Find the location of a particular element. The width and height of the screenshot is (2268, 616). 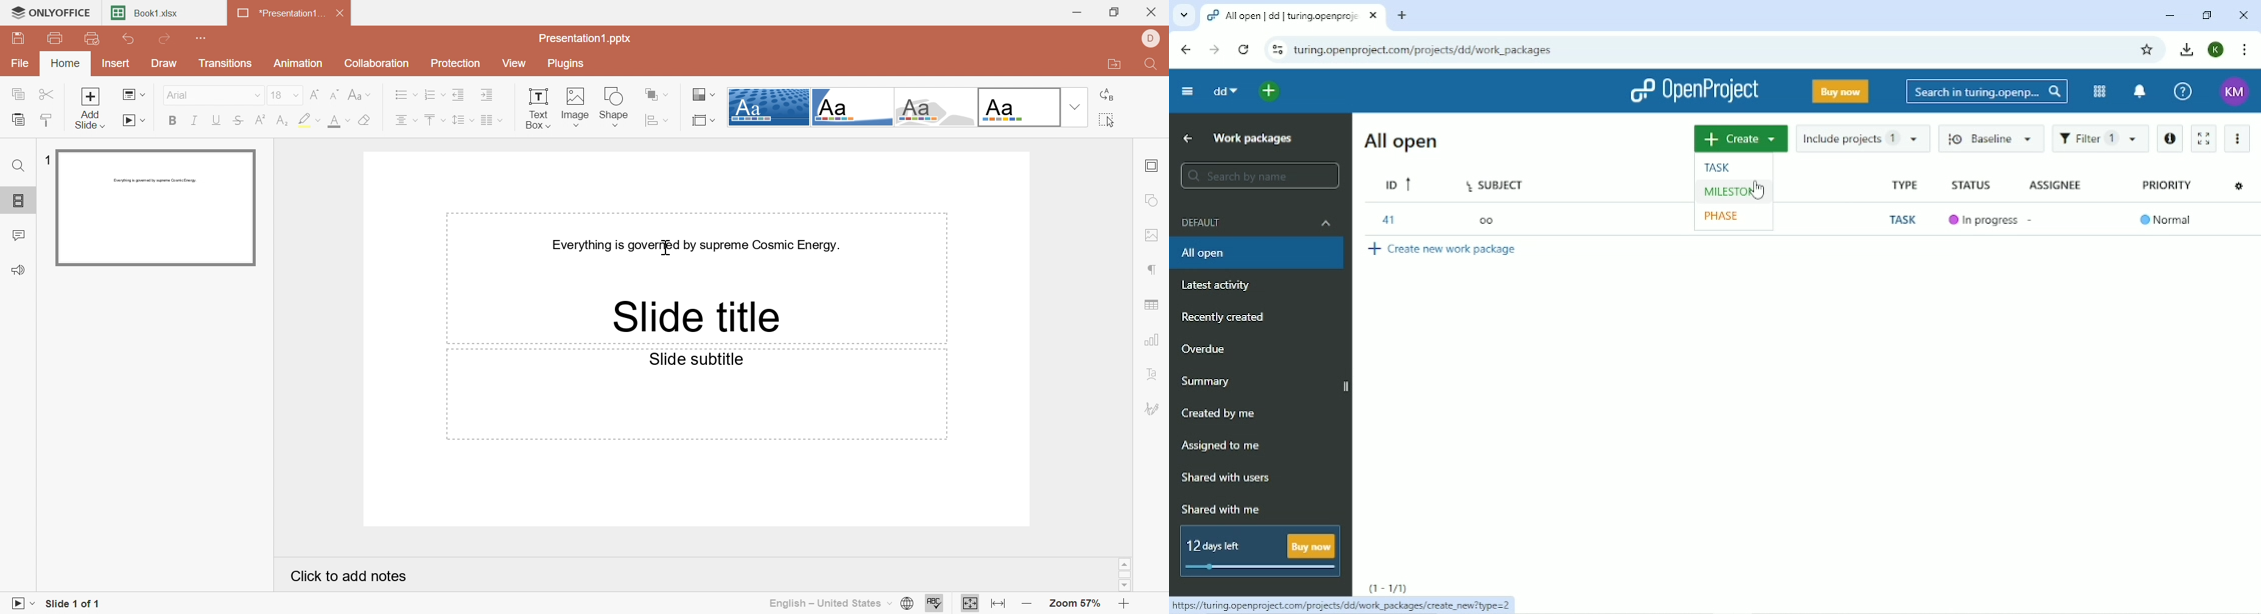

Arial is located at coordinates (214, 95).